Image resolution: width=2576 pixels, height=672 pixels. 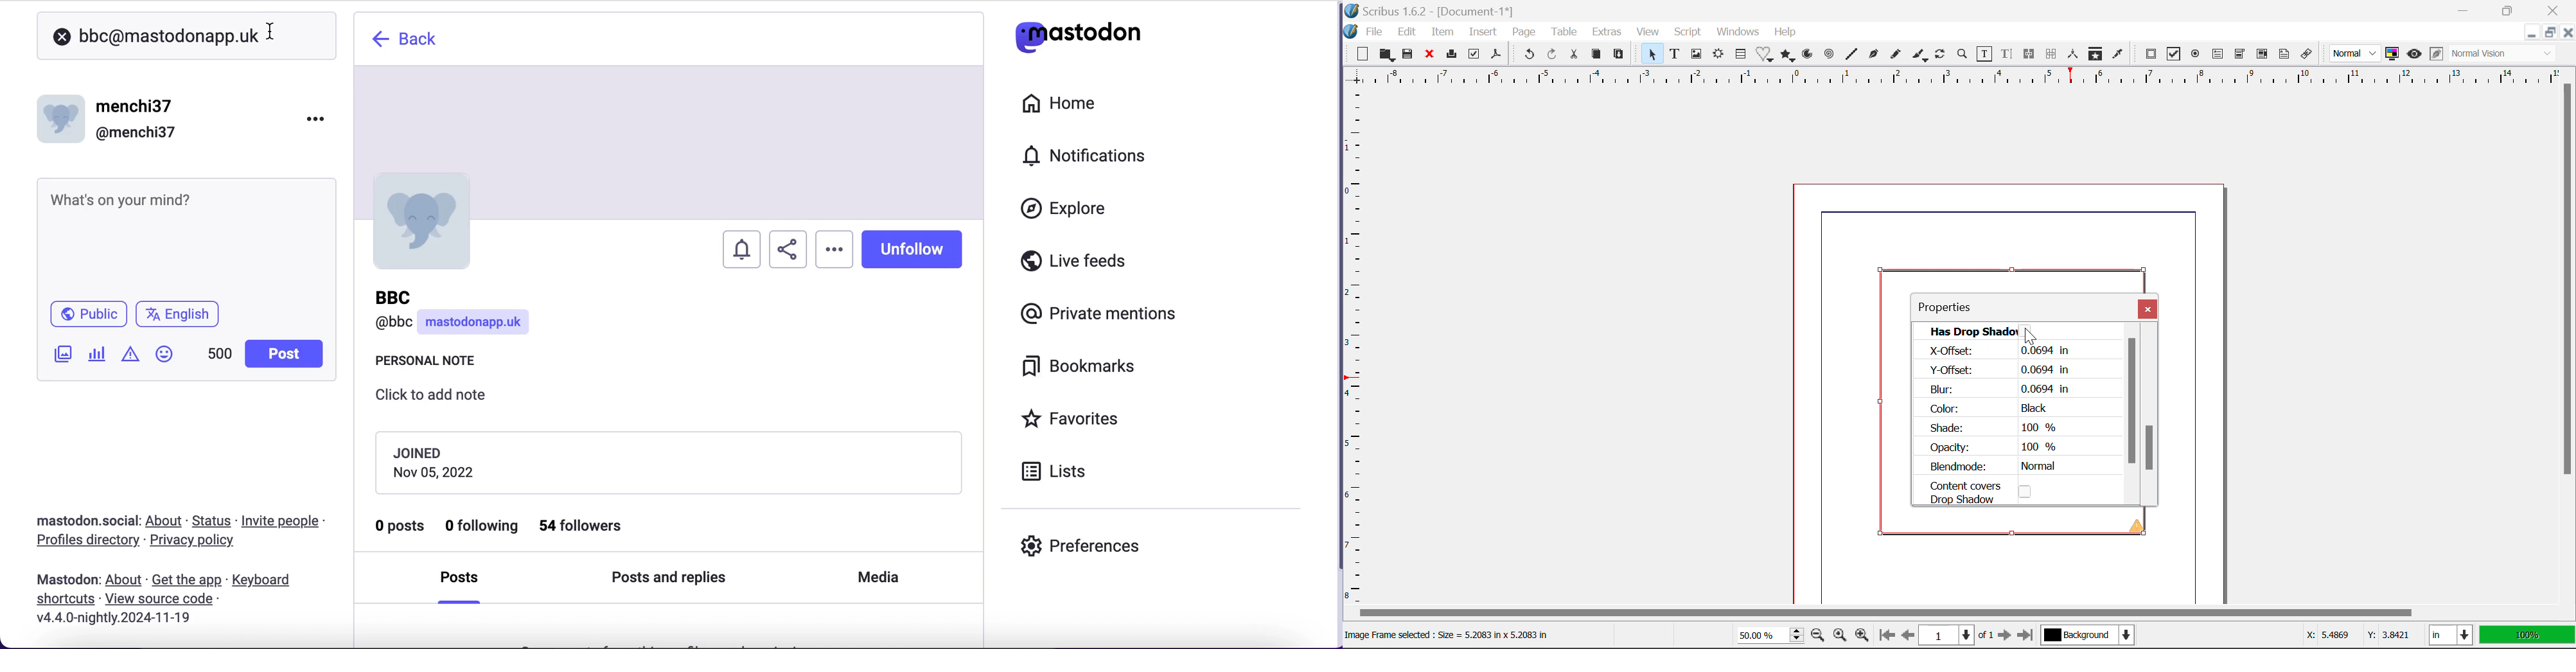 What do you see at coordinates (1675, 55) in the screenshot?
I see `Text Frame` at bounding box center [1675, 55].